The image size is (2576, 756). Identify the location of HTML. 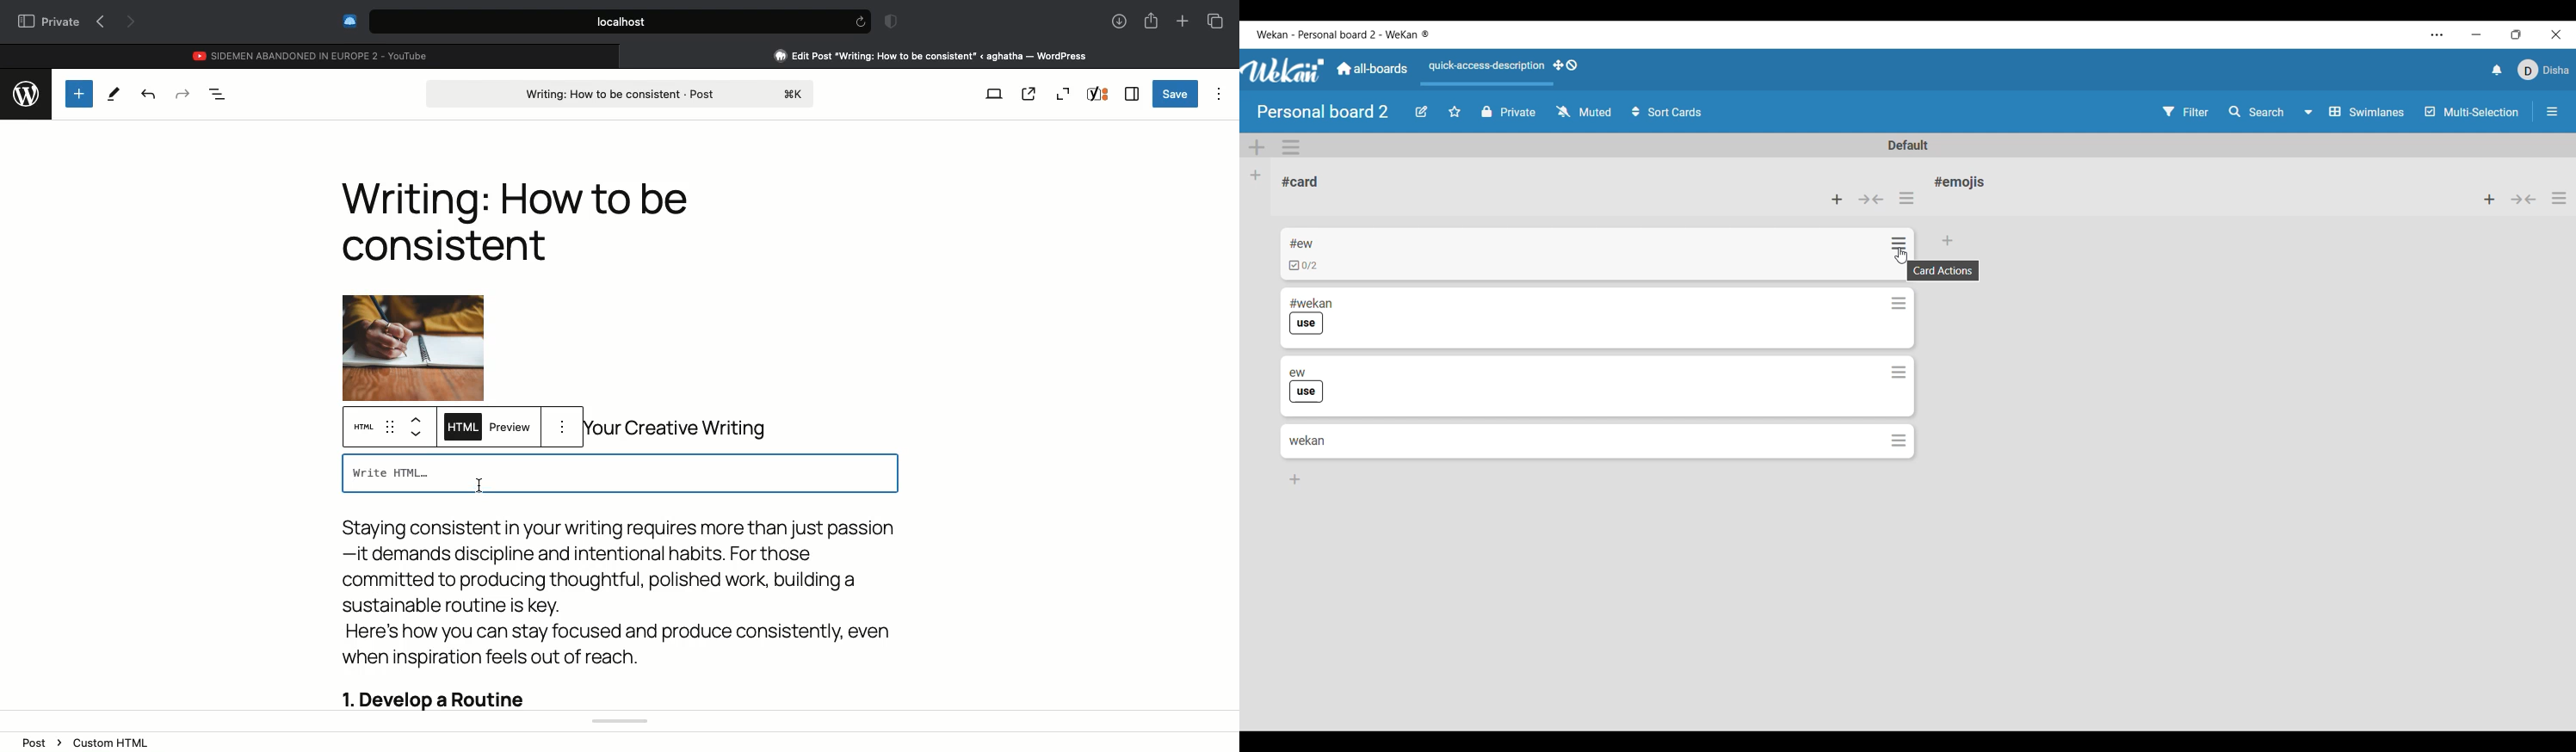
(460, 428).